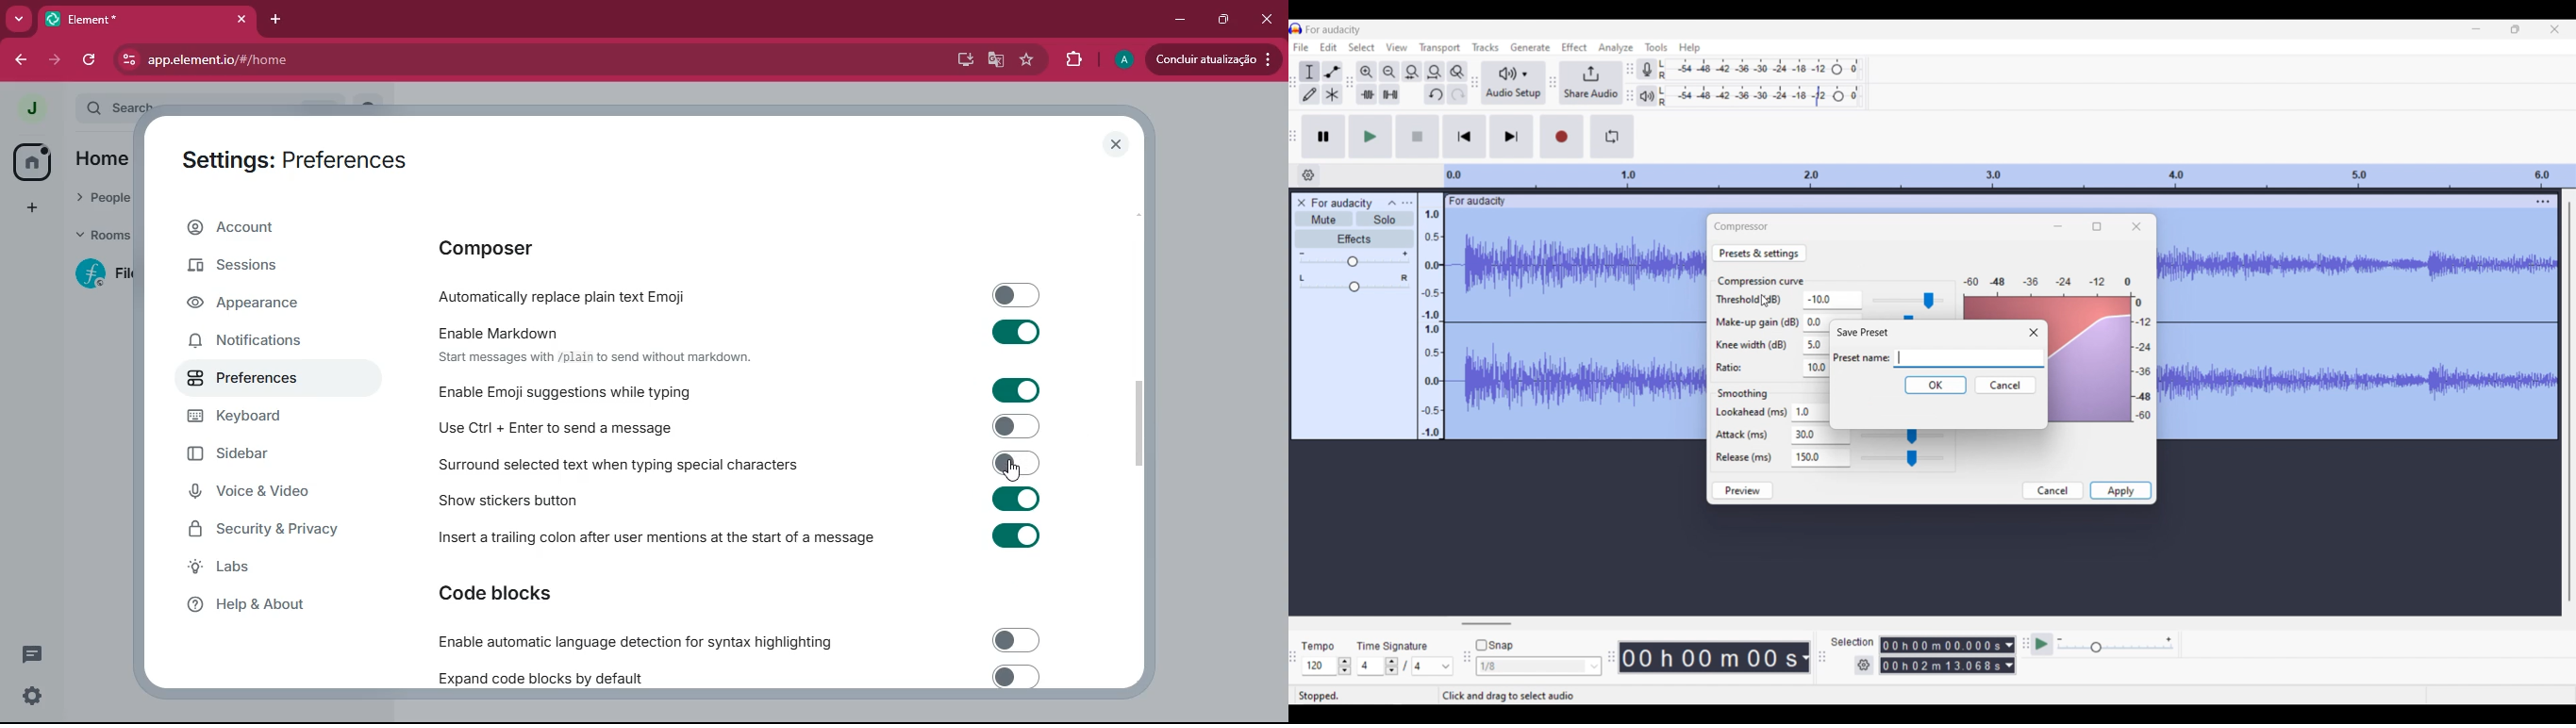  I want to click on Share audio, so click(1590, 83).